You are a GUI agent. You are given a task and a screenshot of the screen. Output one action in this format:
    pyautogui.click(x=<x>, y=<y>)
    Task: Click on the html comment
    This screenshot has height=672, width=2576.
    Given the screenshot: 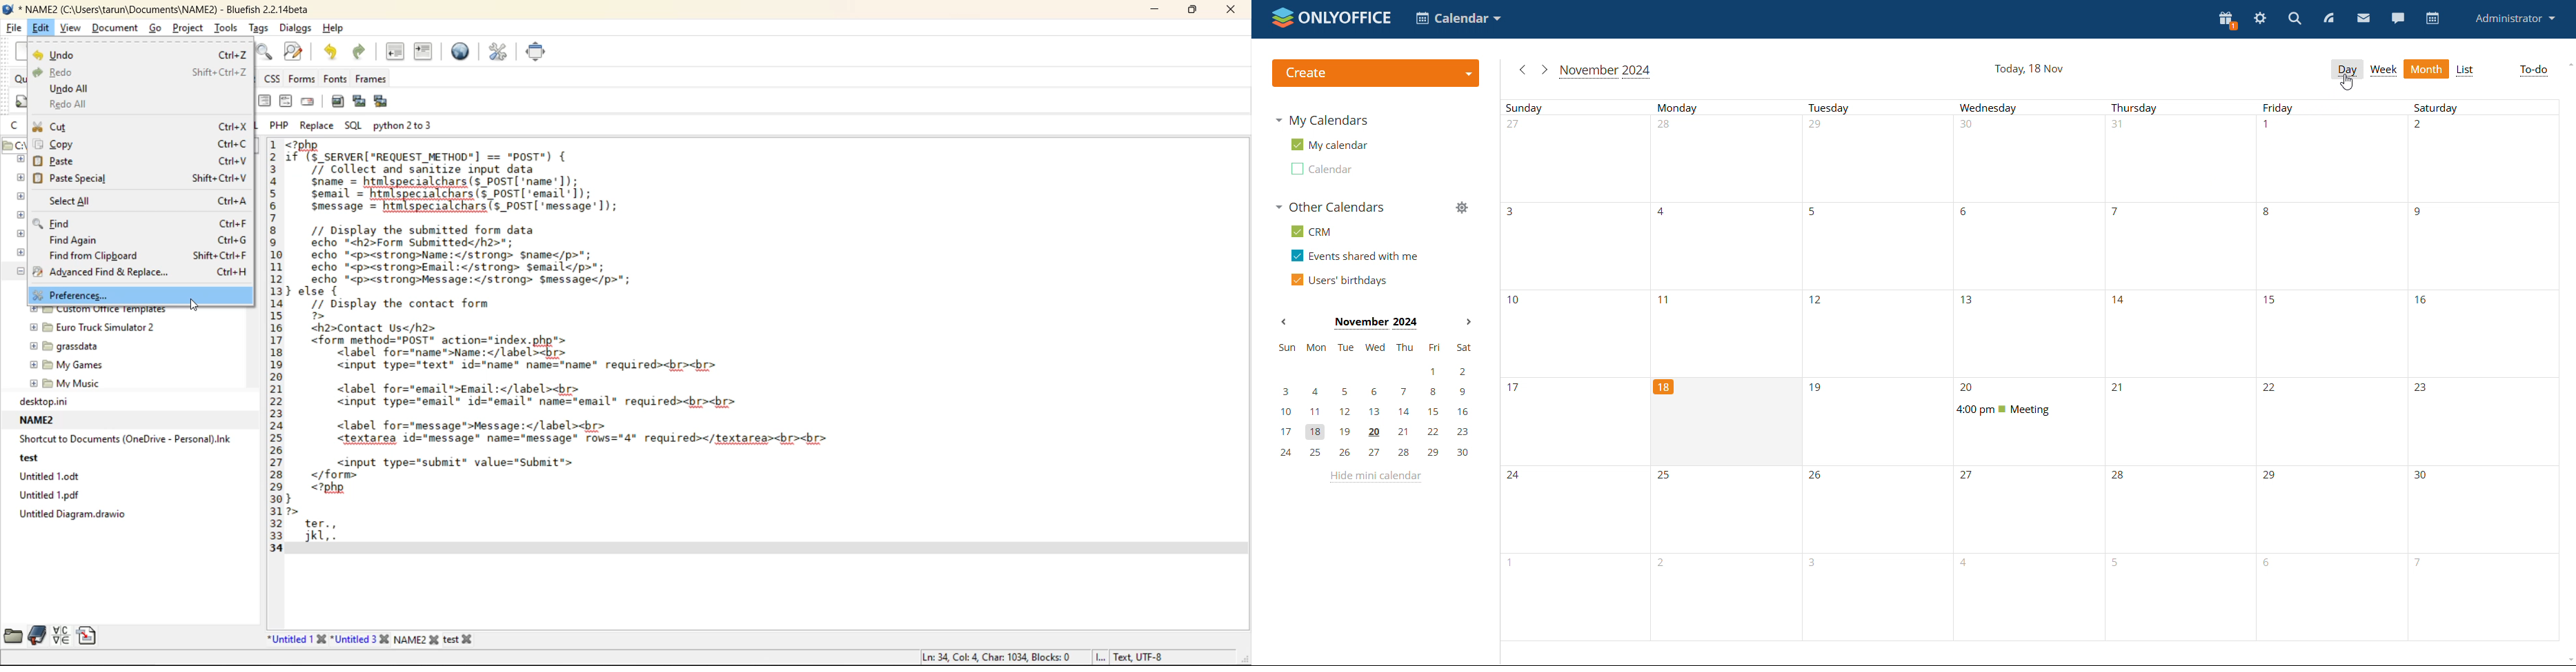 What is the action you would take?
    pyautogui.click(x=288, y=100)
    